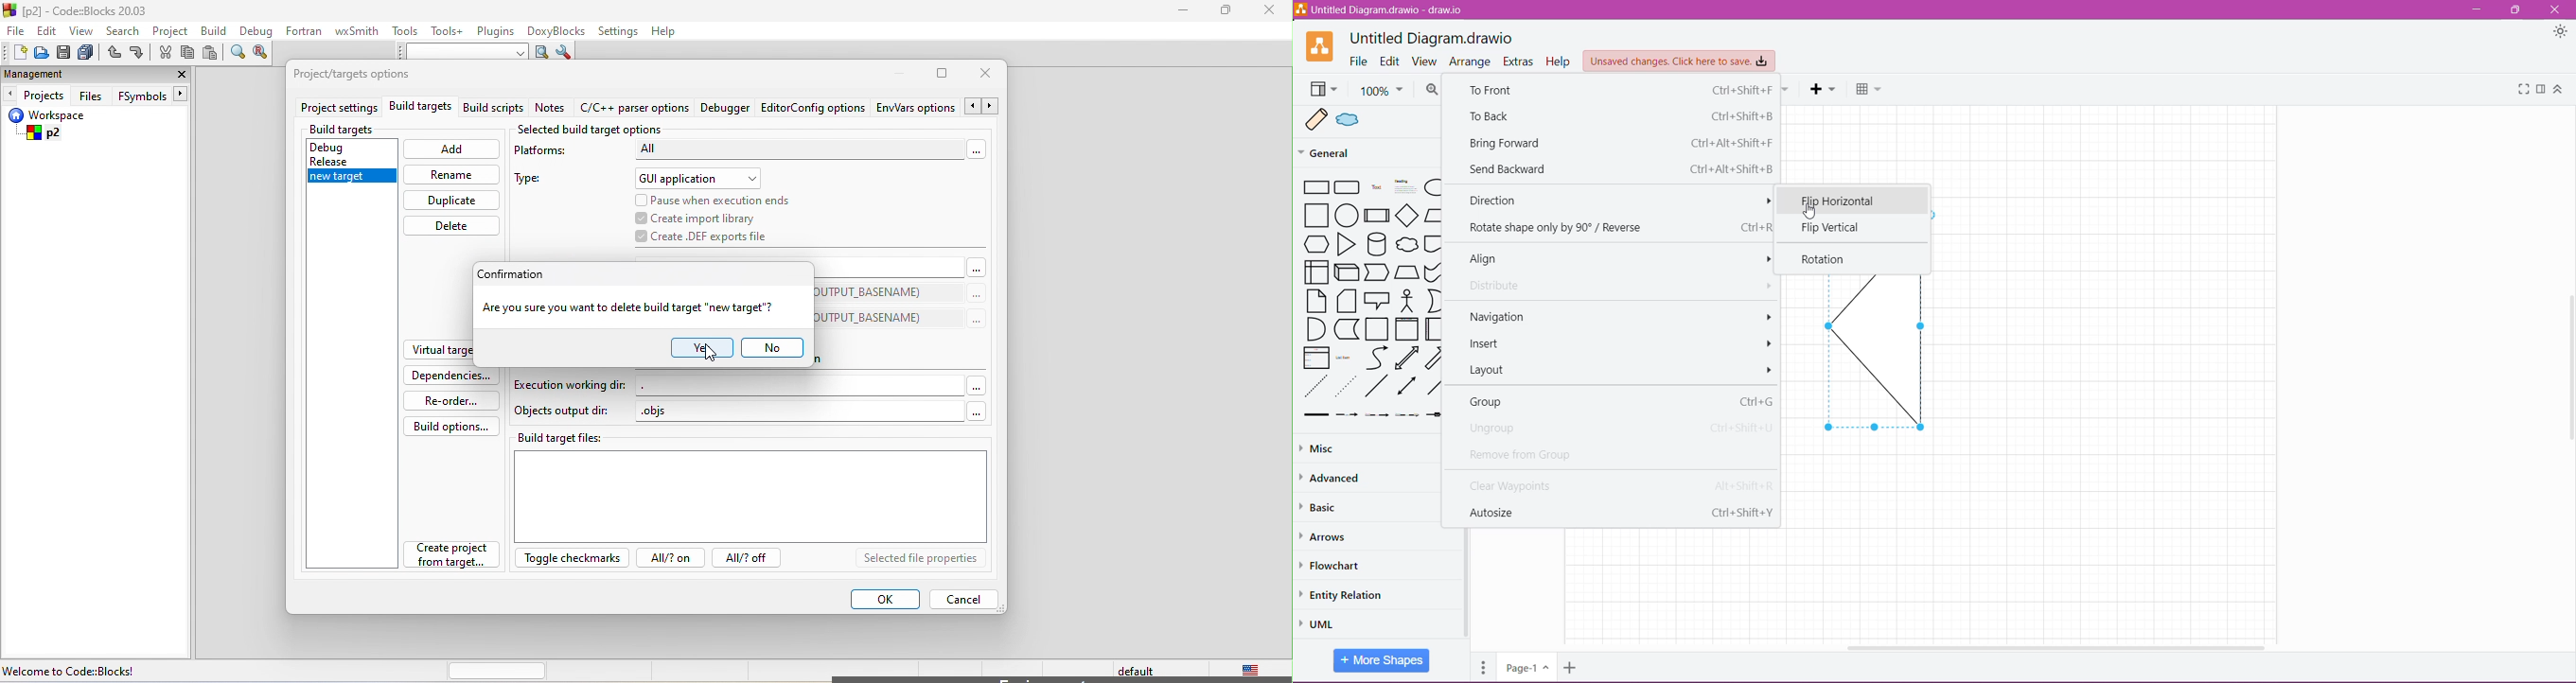 The height and width of the screenshot is (700, 2576). What do you see at coordinates (1321, 47) in the screenshot?
I see `Application Logo` at bounding box center [1321, 47].